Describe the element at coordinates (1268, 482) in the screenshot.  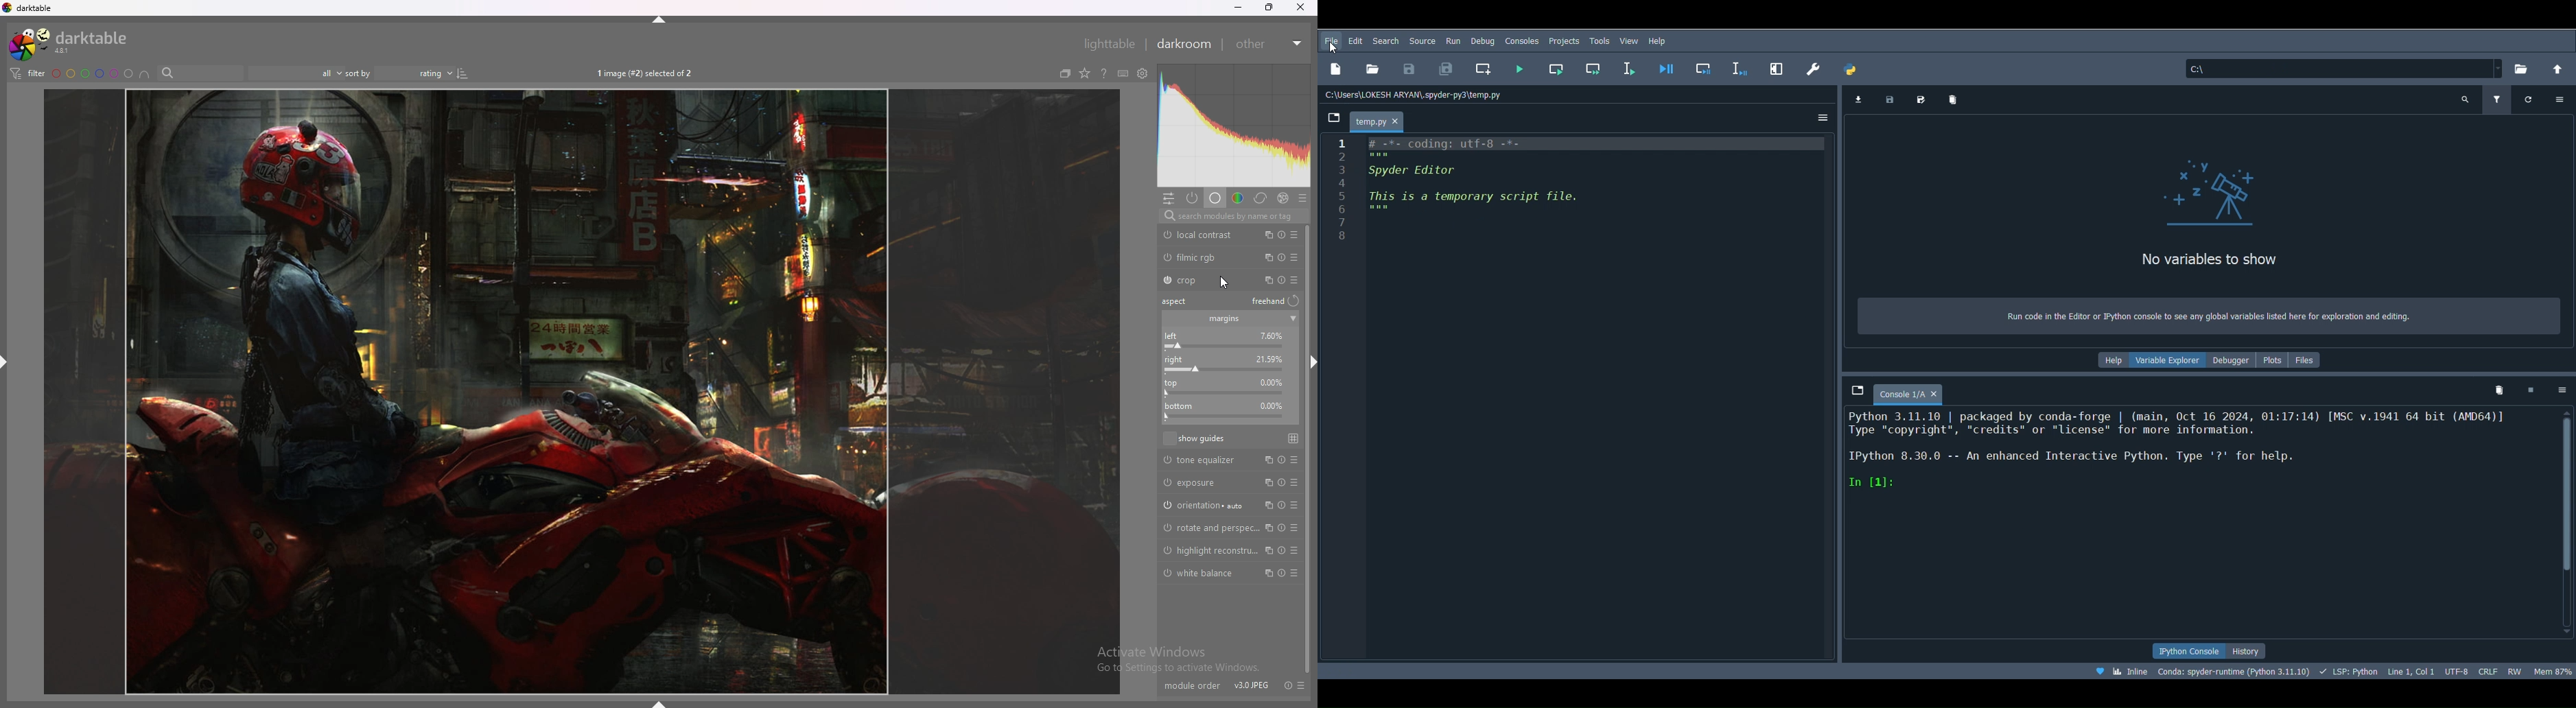
I see `multiple instances action` at that location.